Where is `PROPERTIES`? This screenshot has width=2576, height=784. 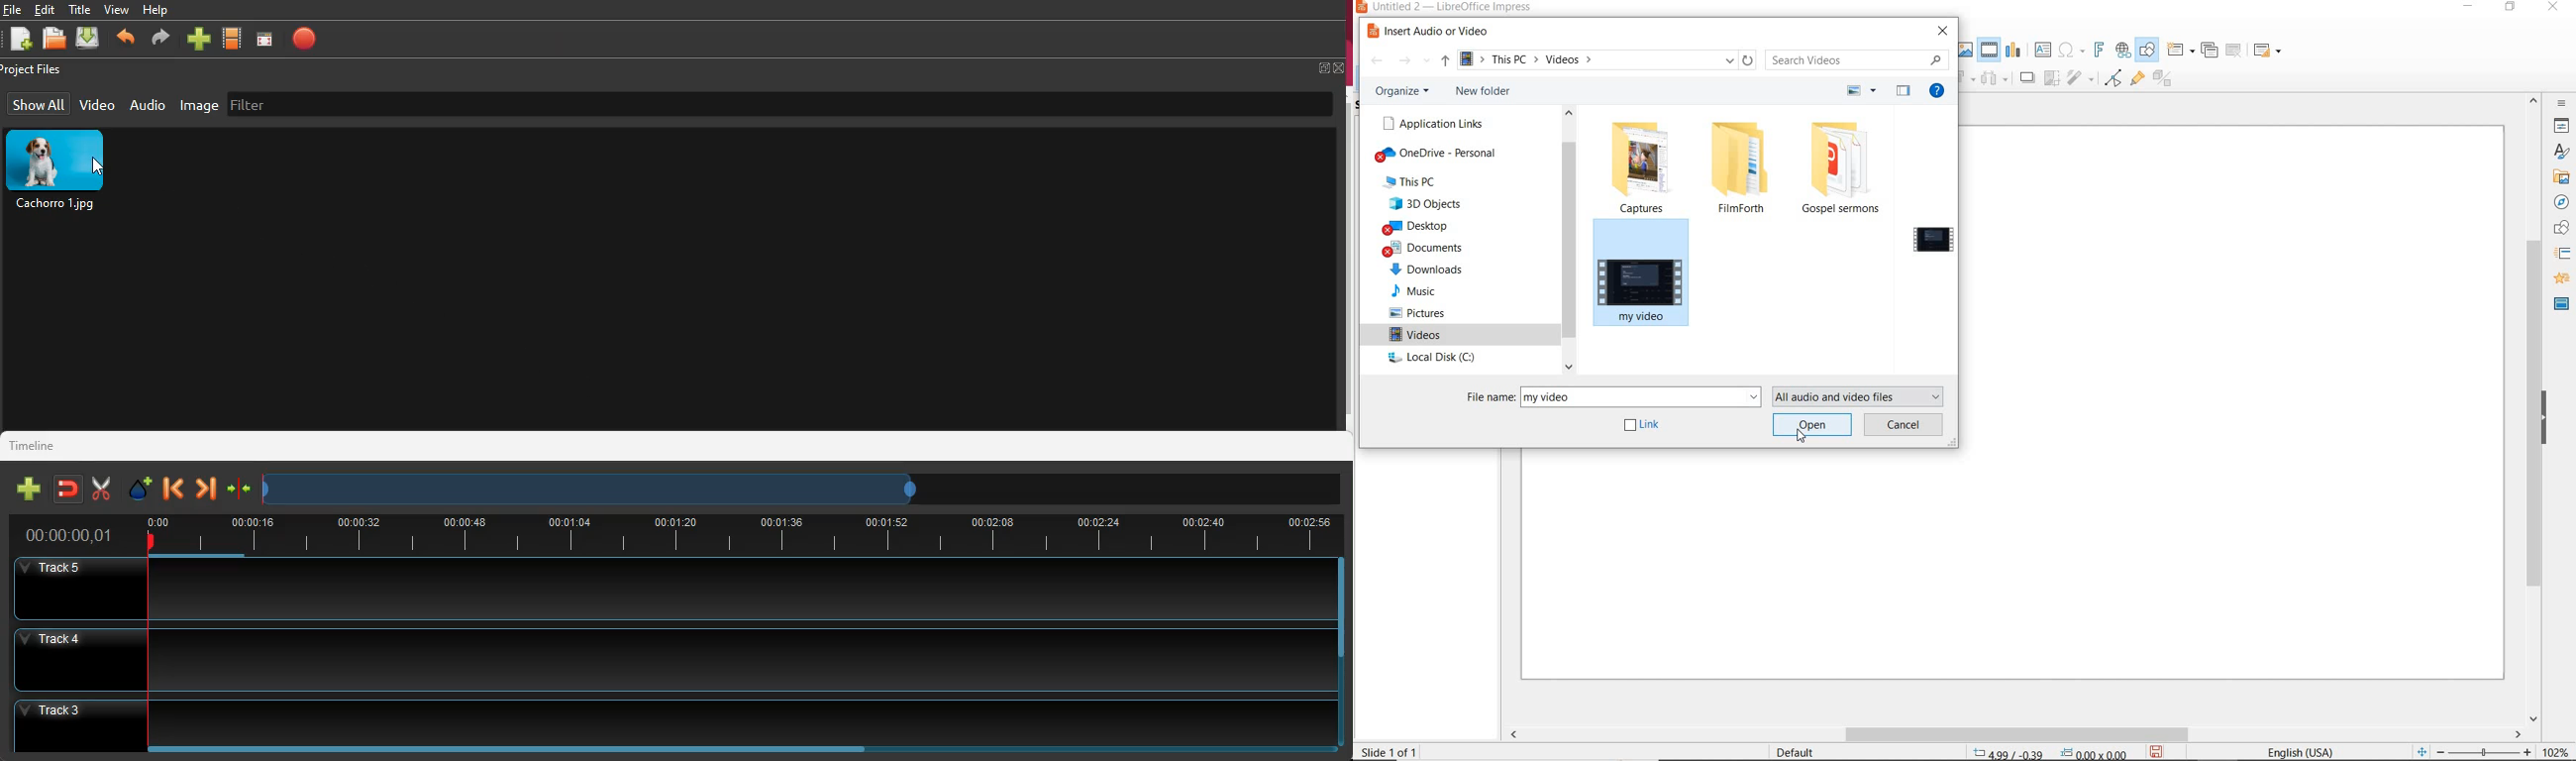
PROPERTIES is located at coordinates (2564, 127).